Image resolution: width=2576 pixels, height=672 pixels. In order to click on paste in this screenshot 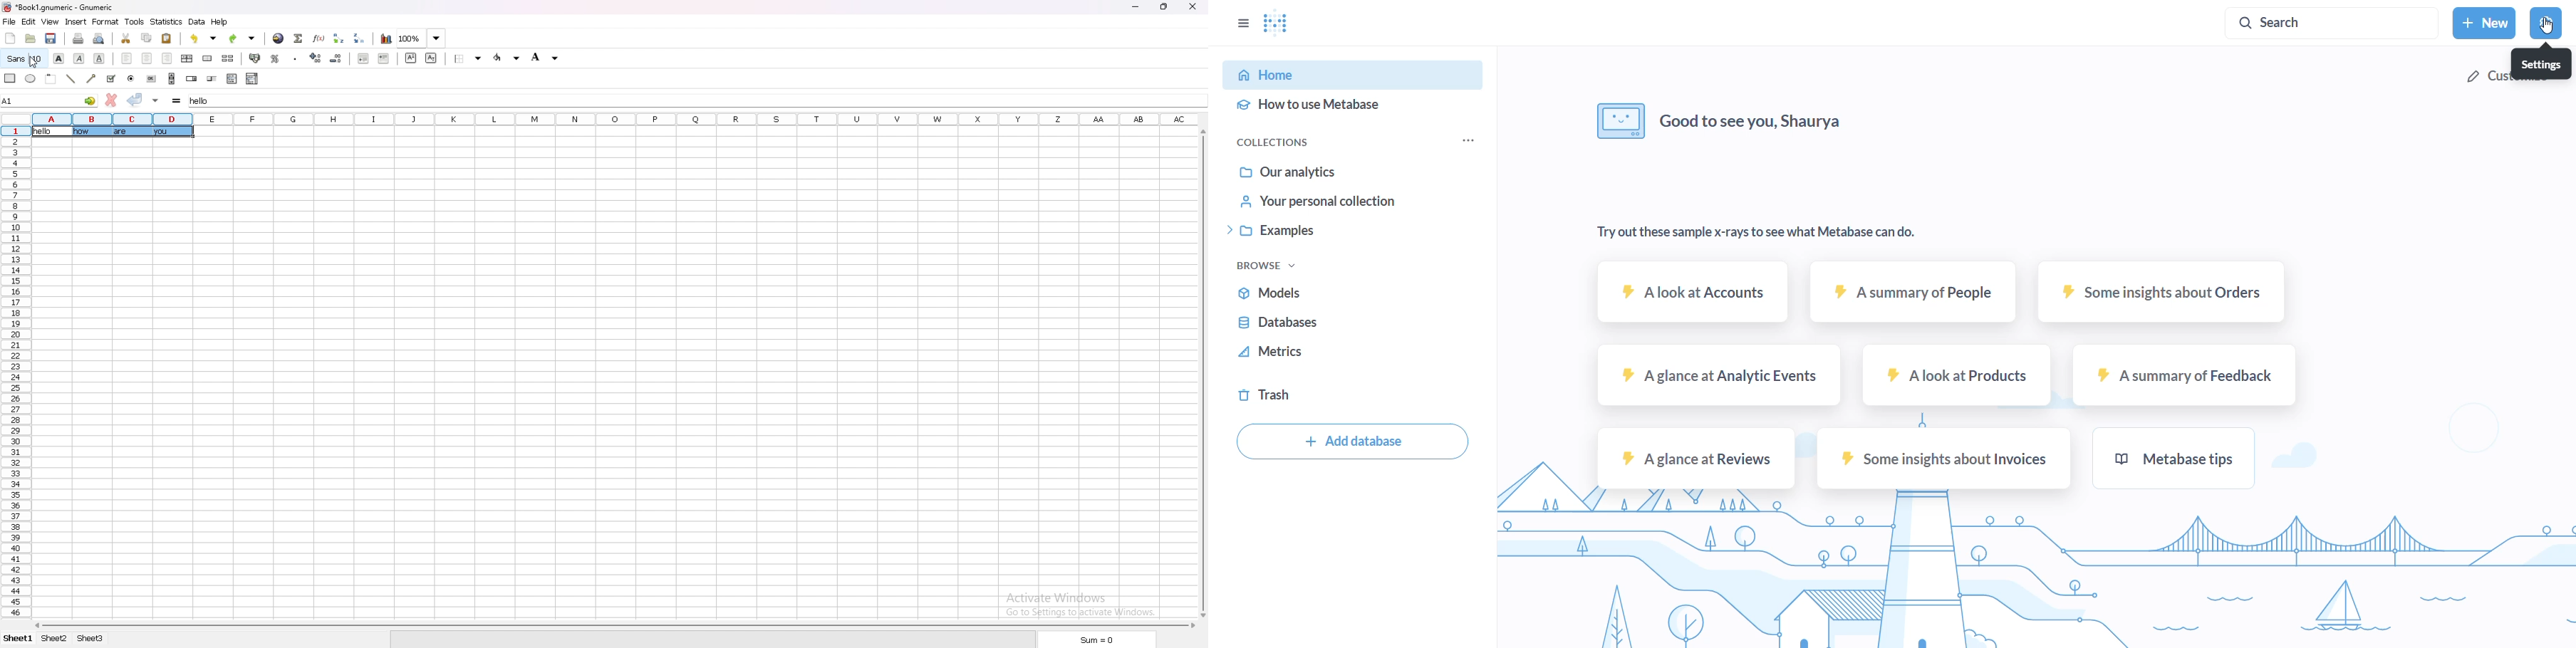, I will do `click(167, 38)`.